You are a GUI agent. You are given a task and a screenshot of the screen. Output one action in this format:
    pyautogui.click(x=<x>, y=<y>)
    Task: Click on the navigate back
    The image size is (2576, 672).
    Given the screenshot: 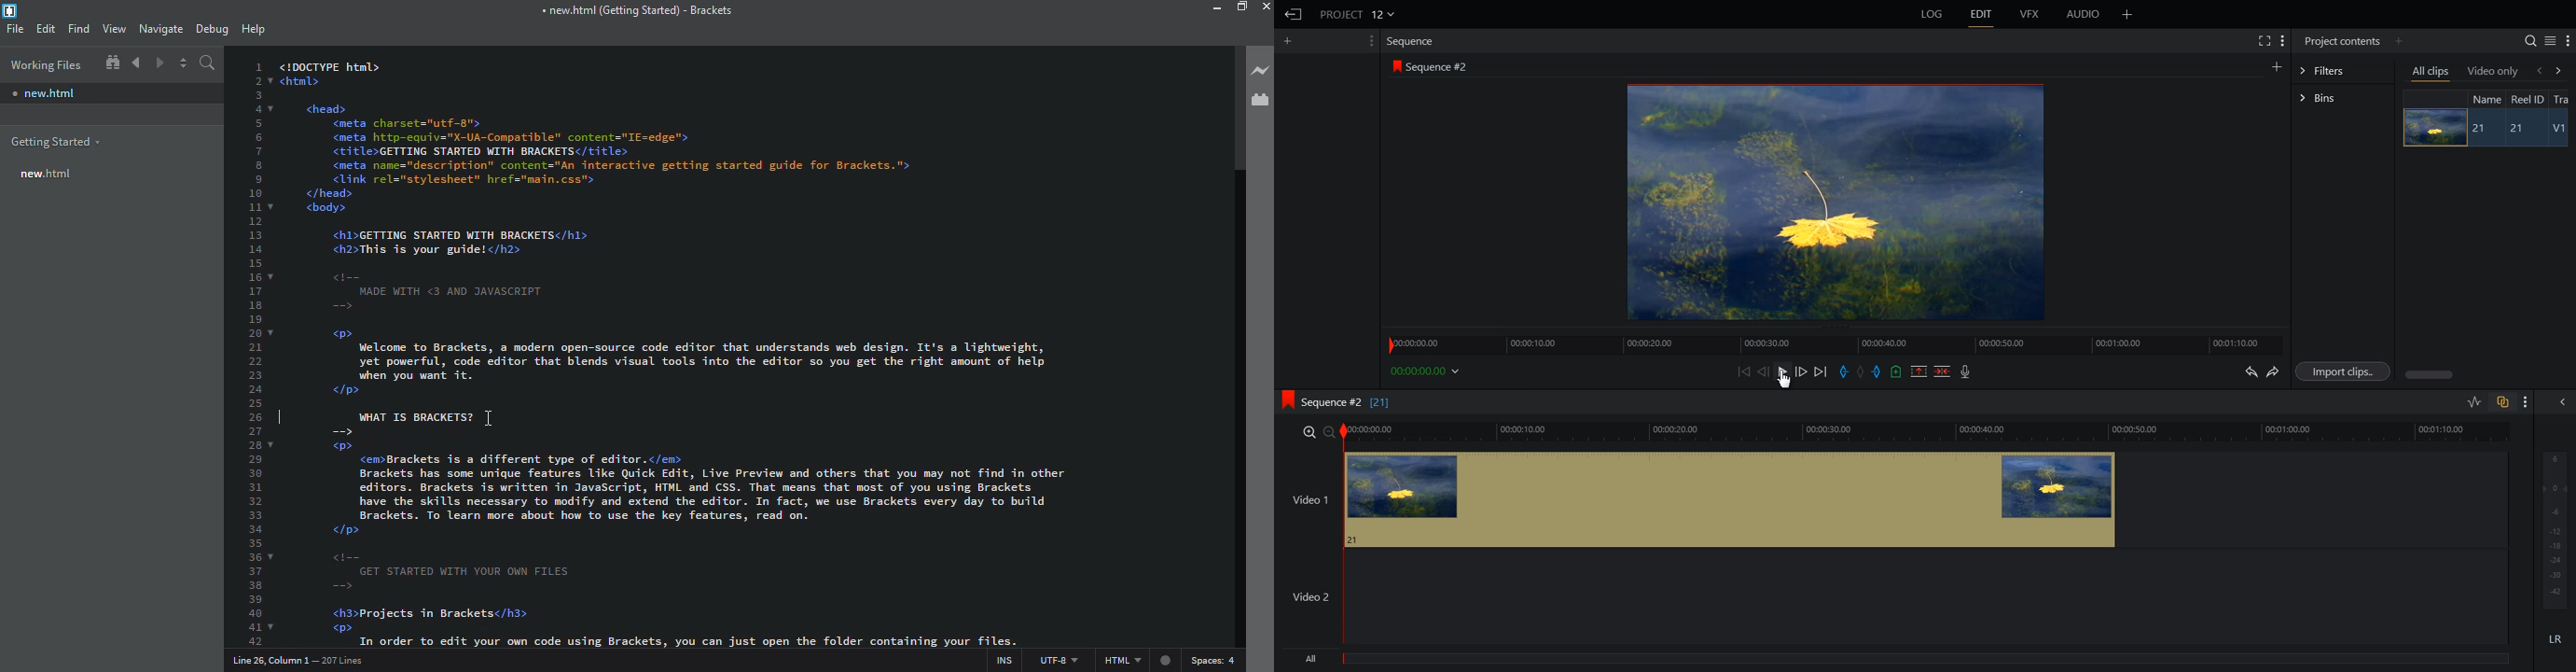 What is the action you would take?
    pyautogui.click(x=136, y=63)
    